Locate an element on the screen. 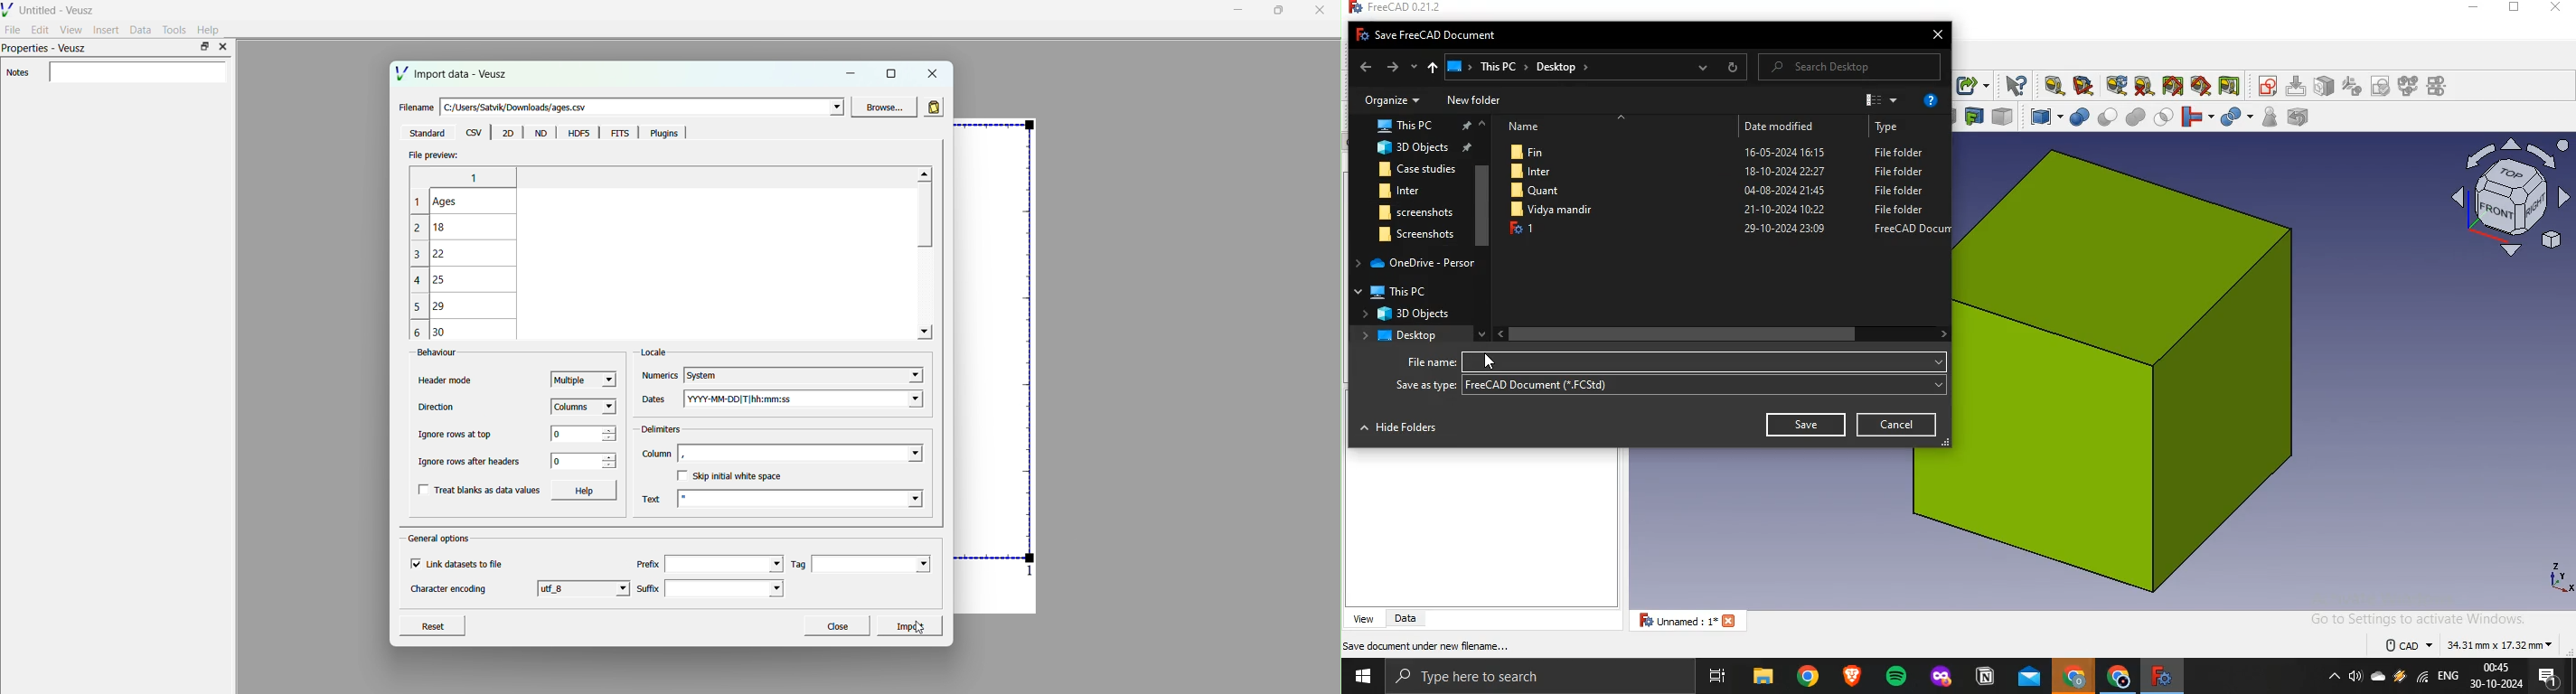  split objects is located at coordinates (2235, 116).